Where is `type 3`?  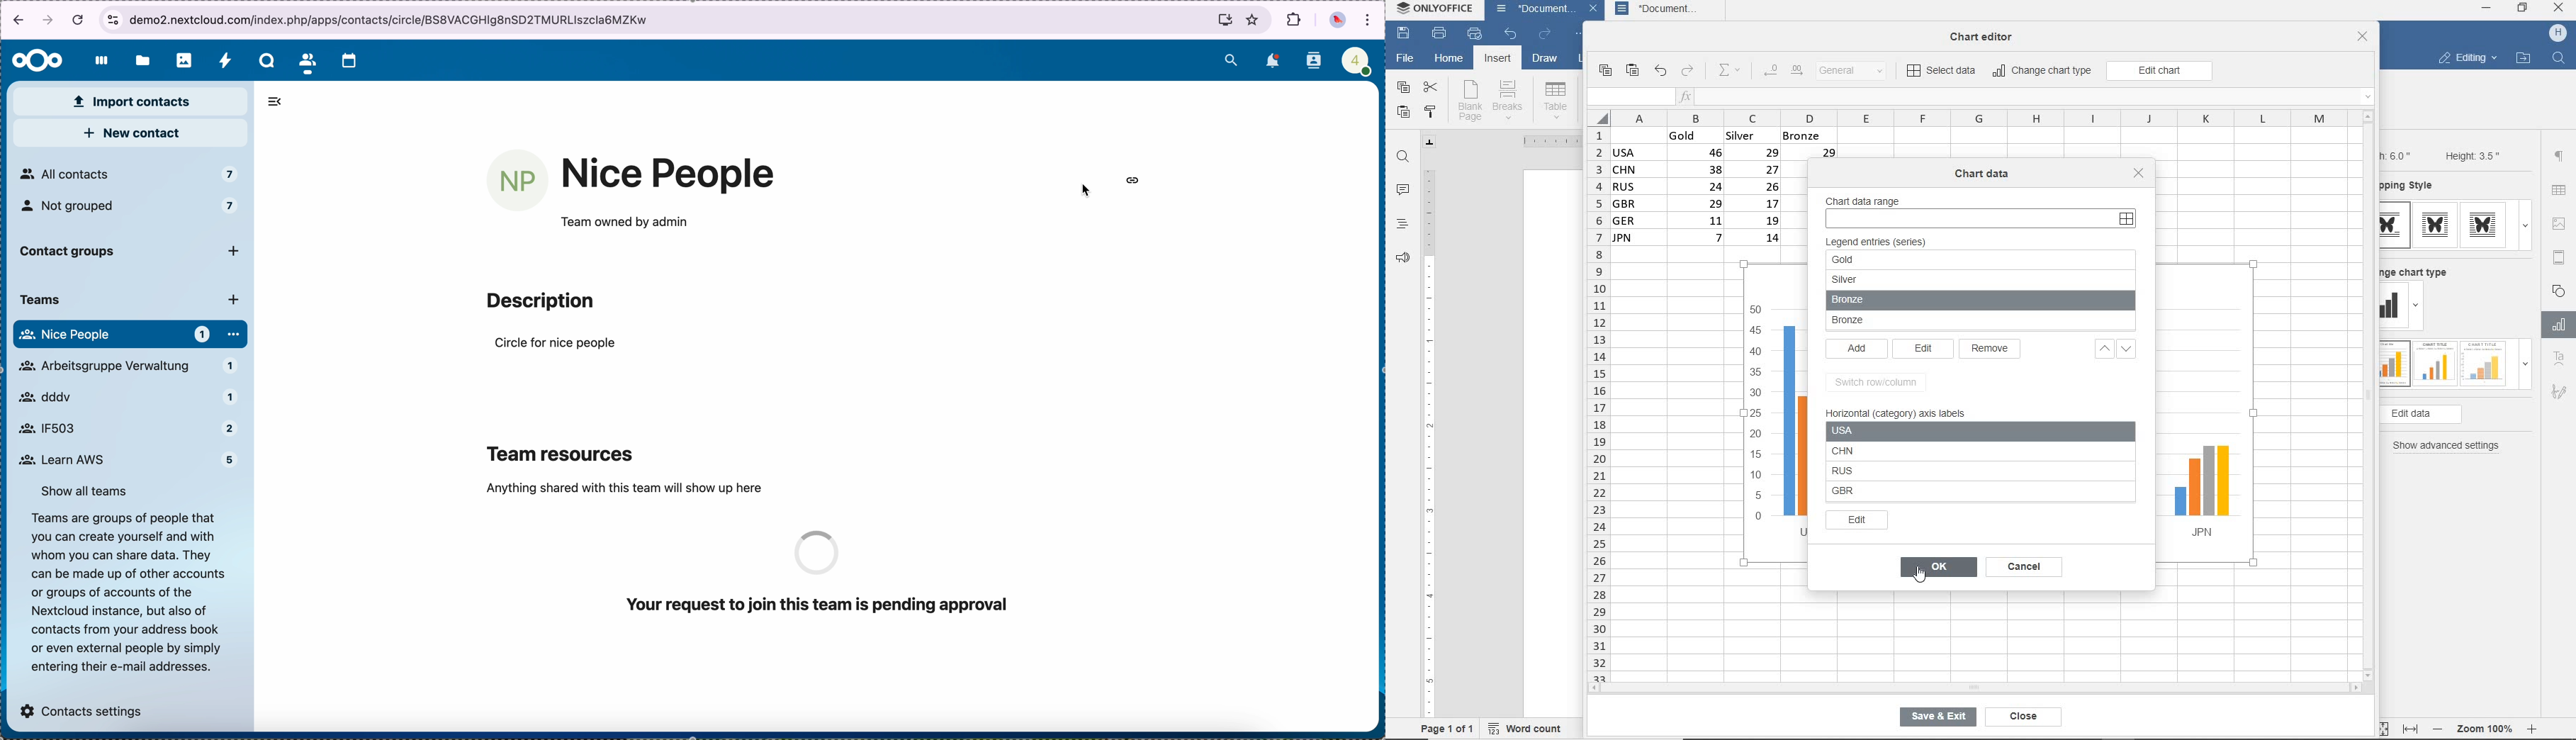
type 3 is located at coordinates (2487, 225).